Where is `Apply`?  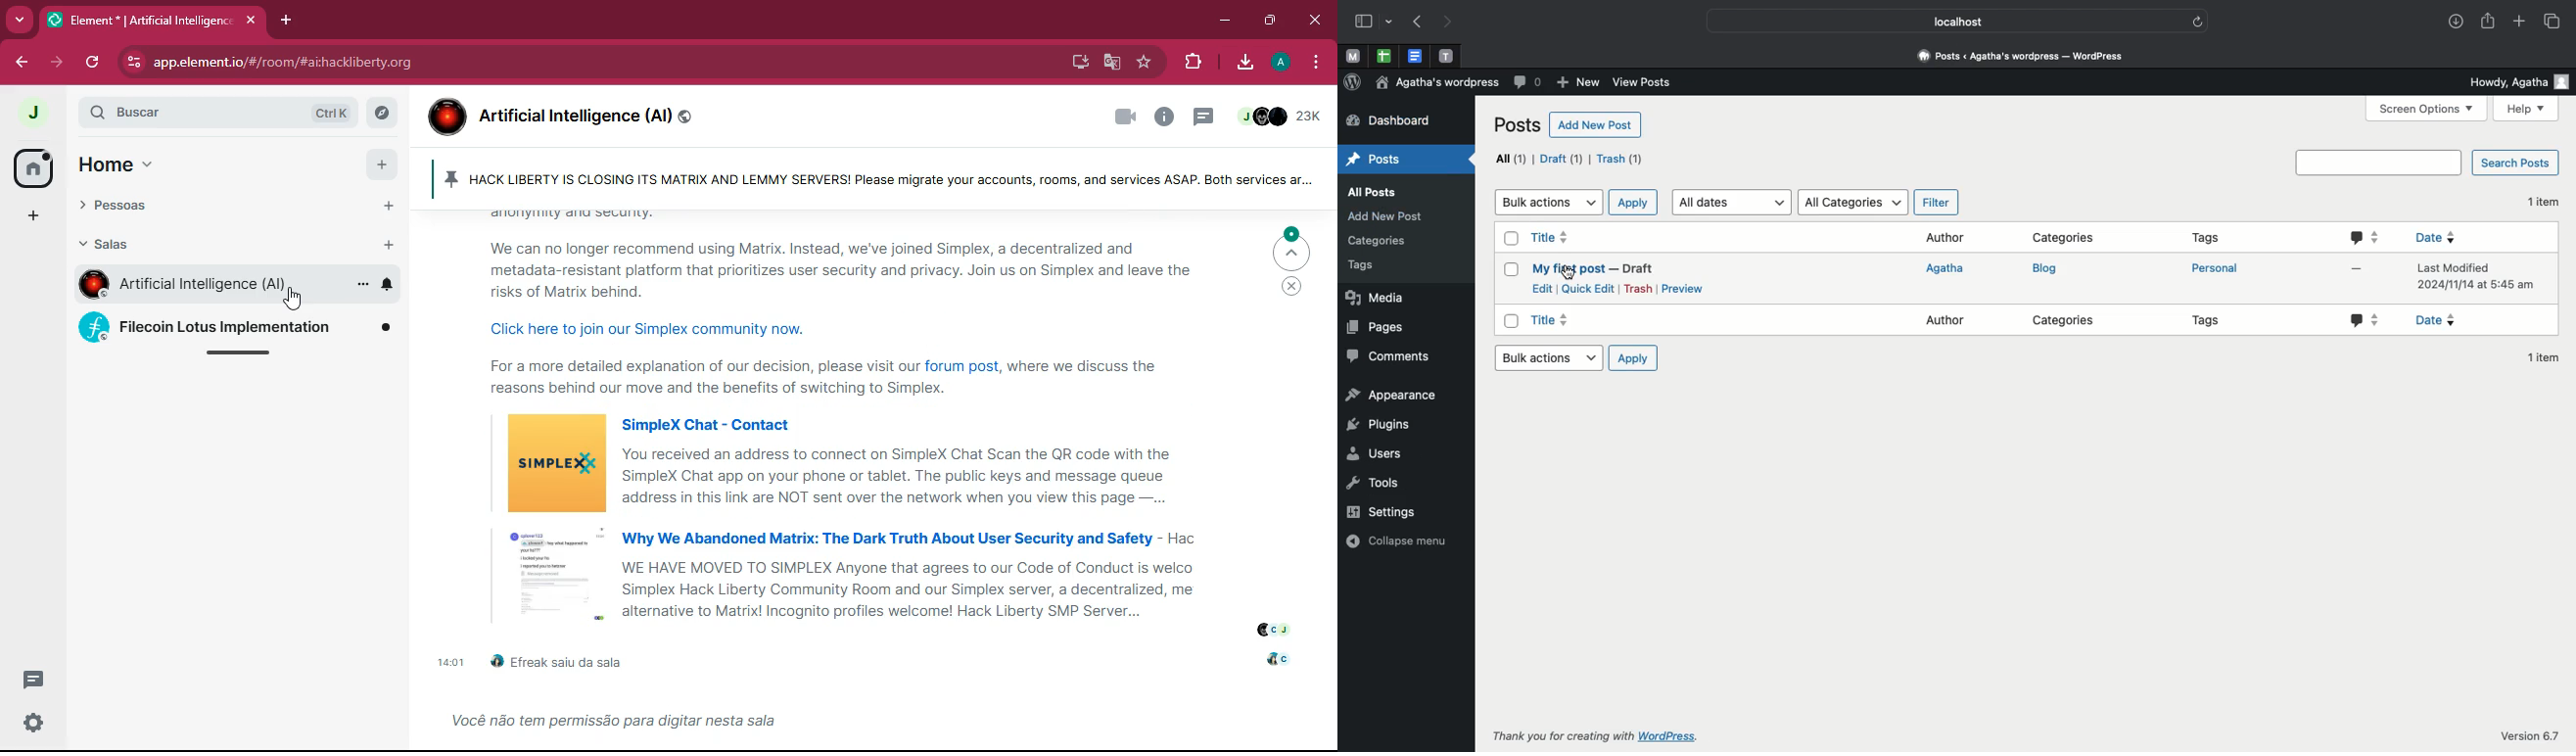
Apply is located at coordinates (1633, 202).